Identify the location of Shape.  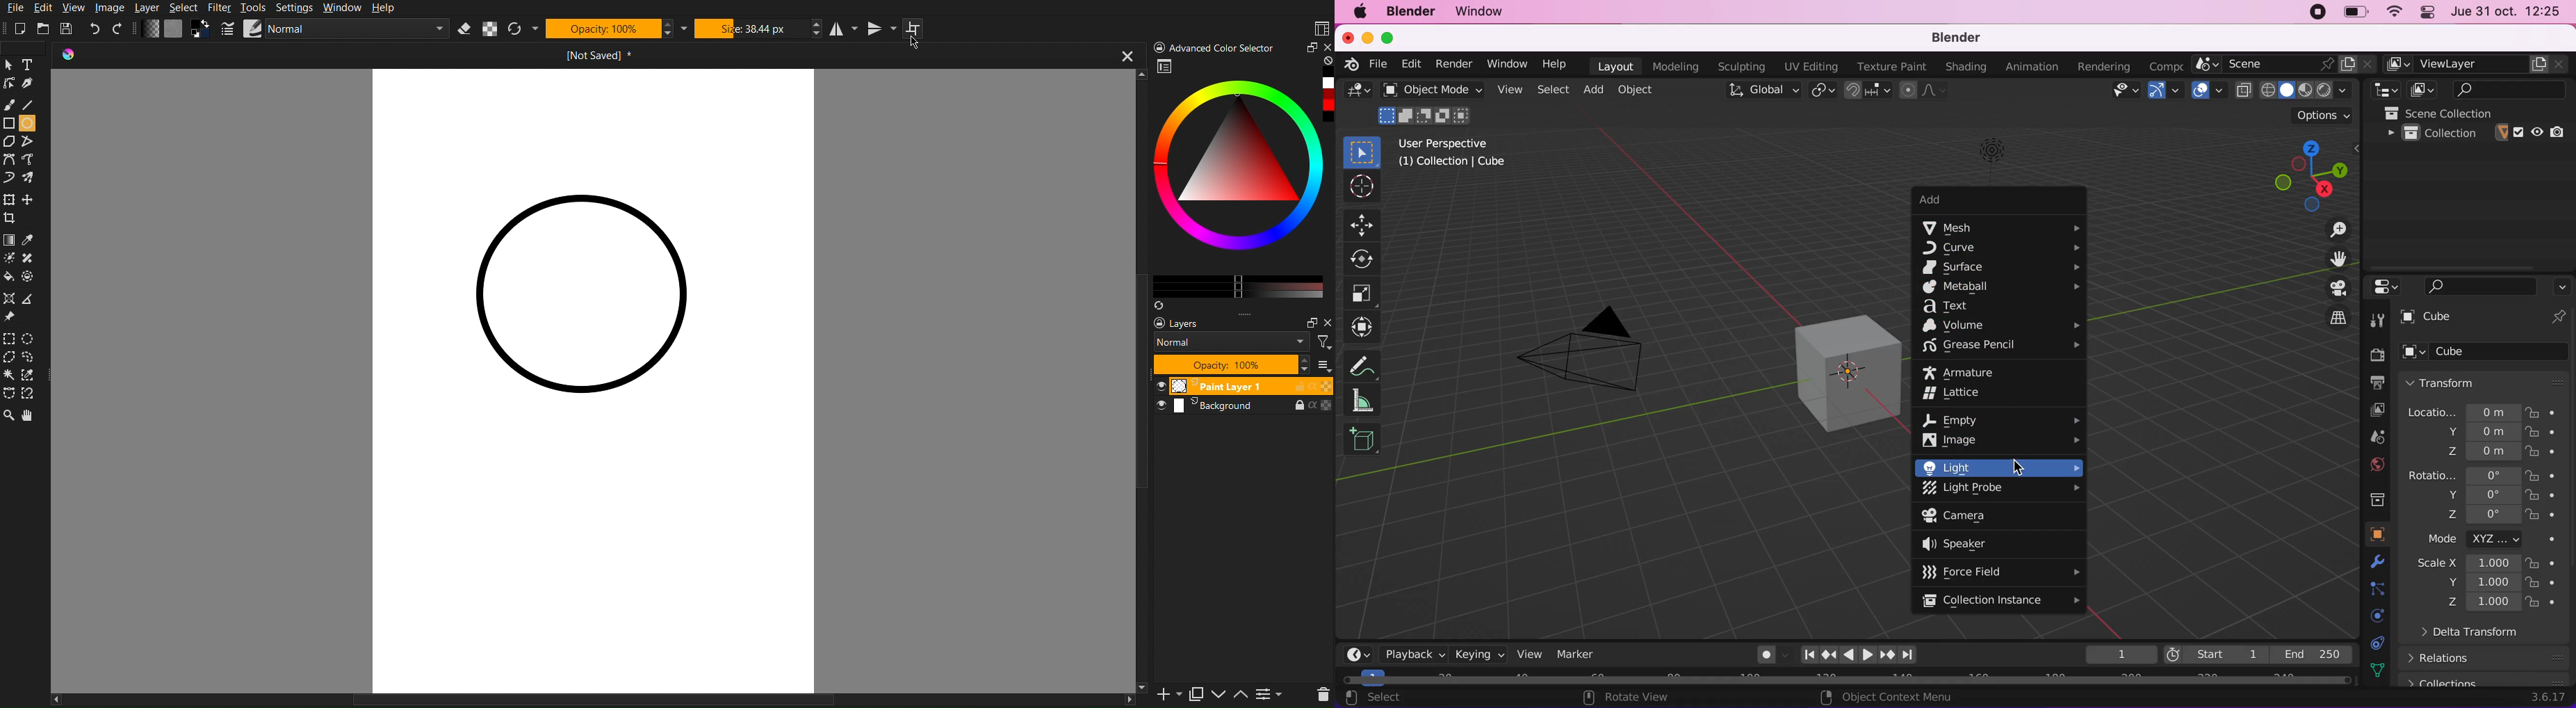
(26, 276).